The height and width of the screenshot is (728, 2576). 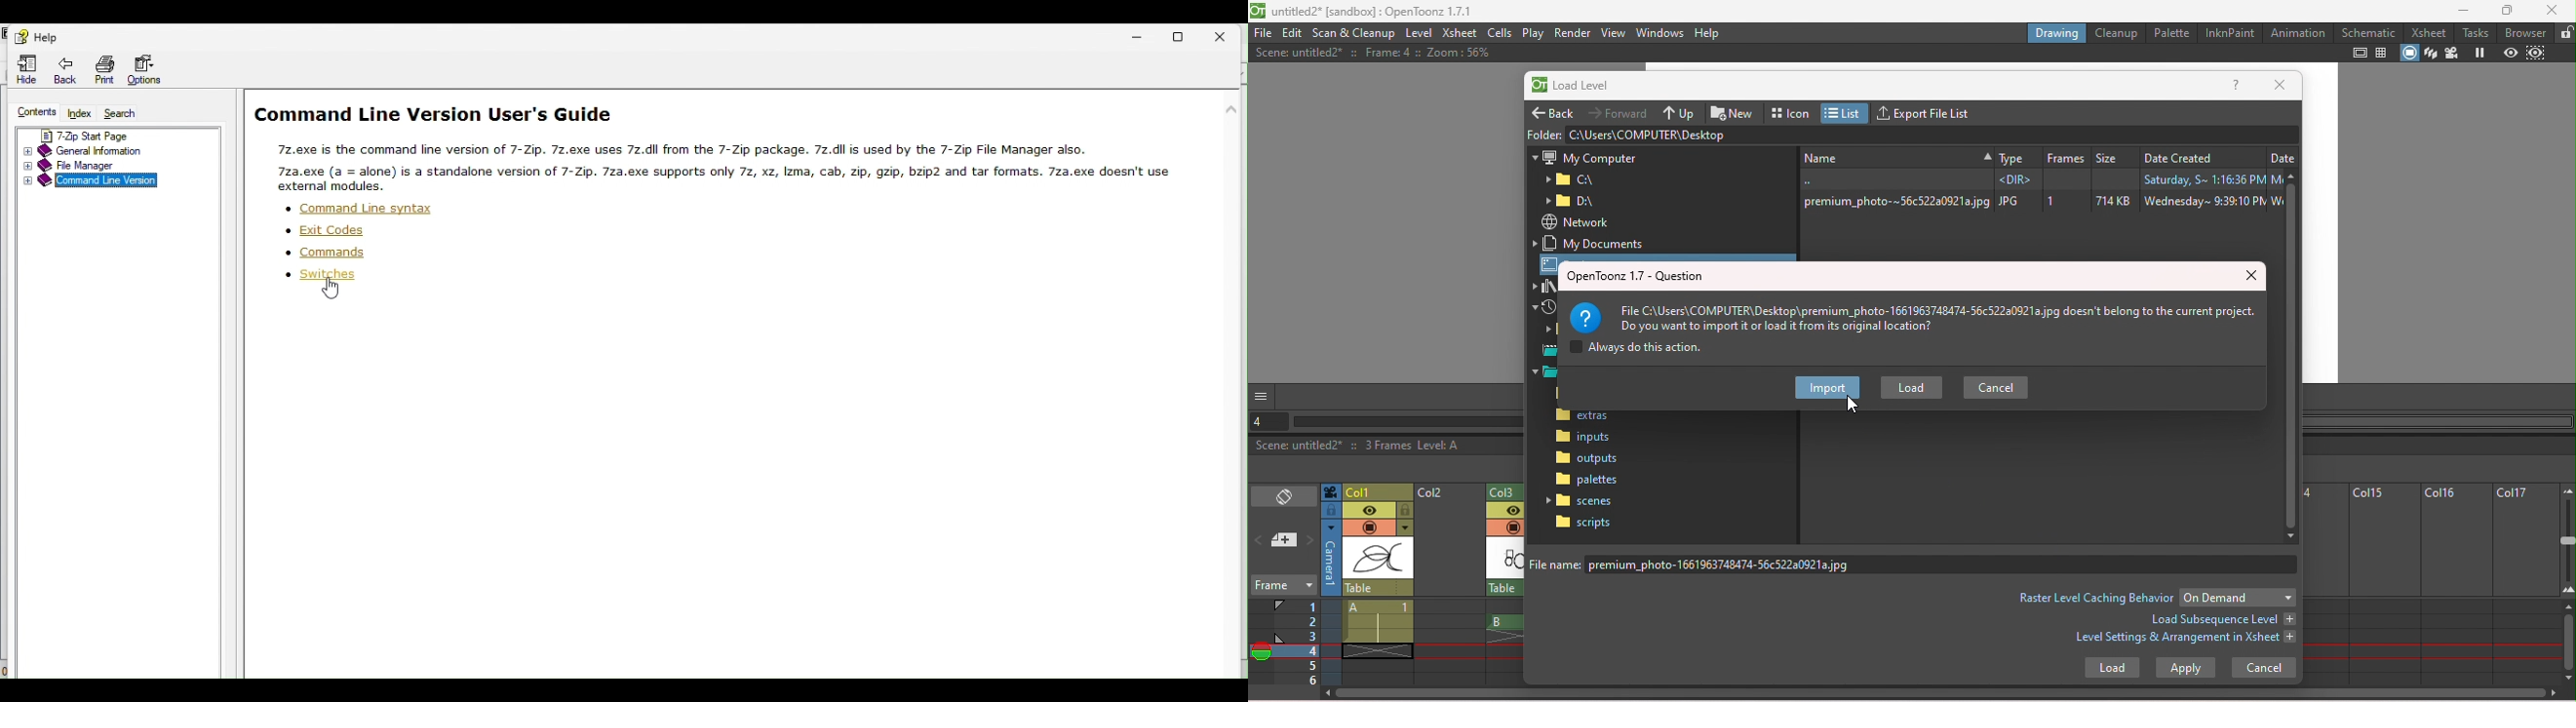 I want to click on Vertical scroll bar, so click(x=2293, y=356).